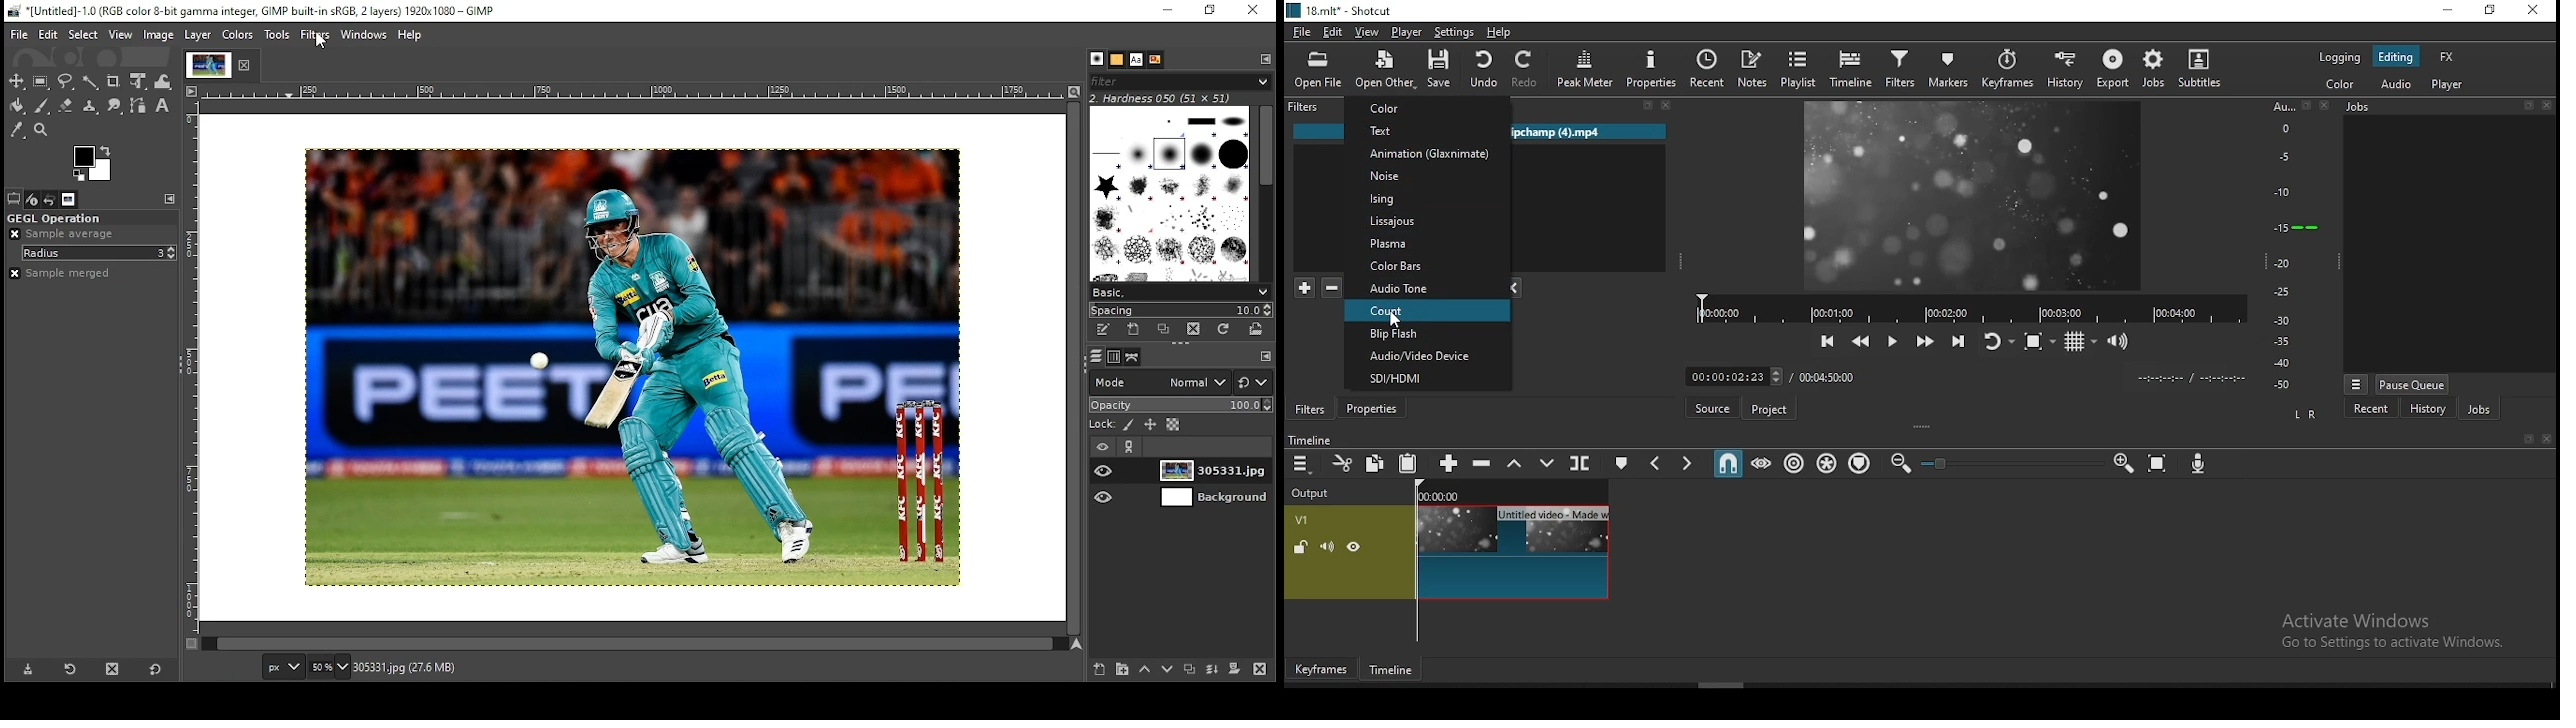 This screenshot has width=2576, height=728. I want to click on play quickly backward, so click(1861, 341).